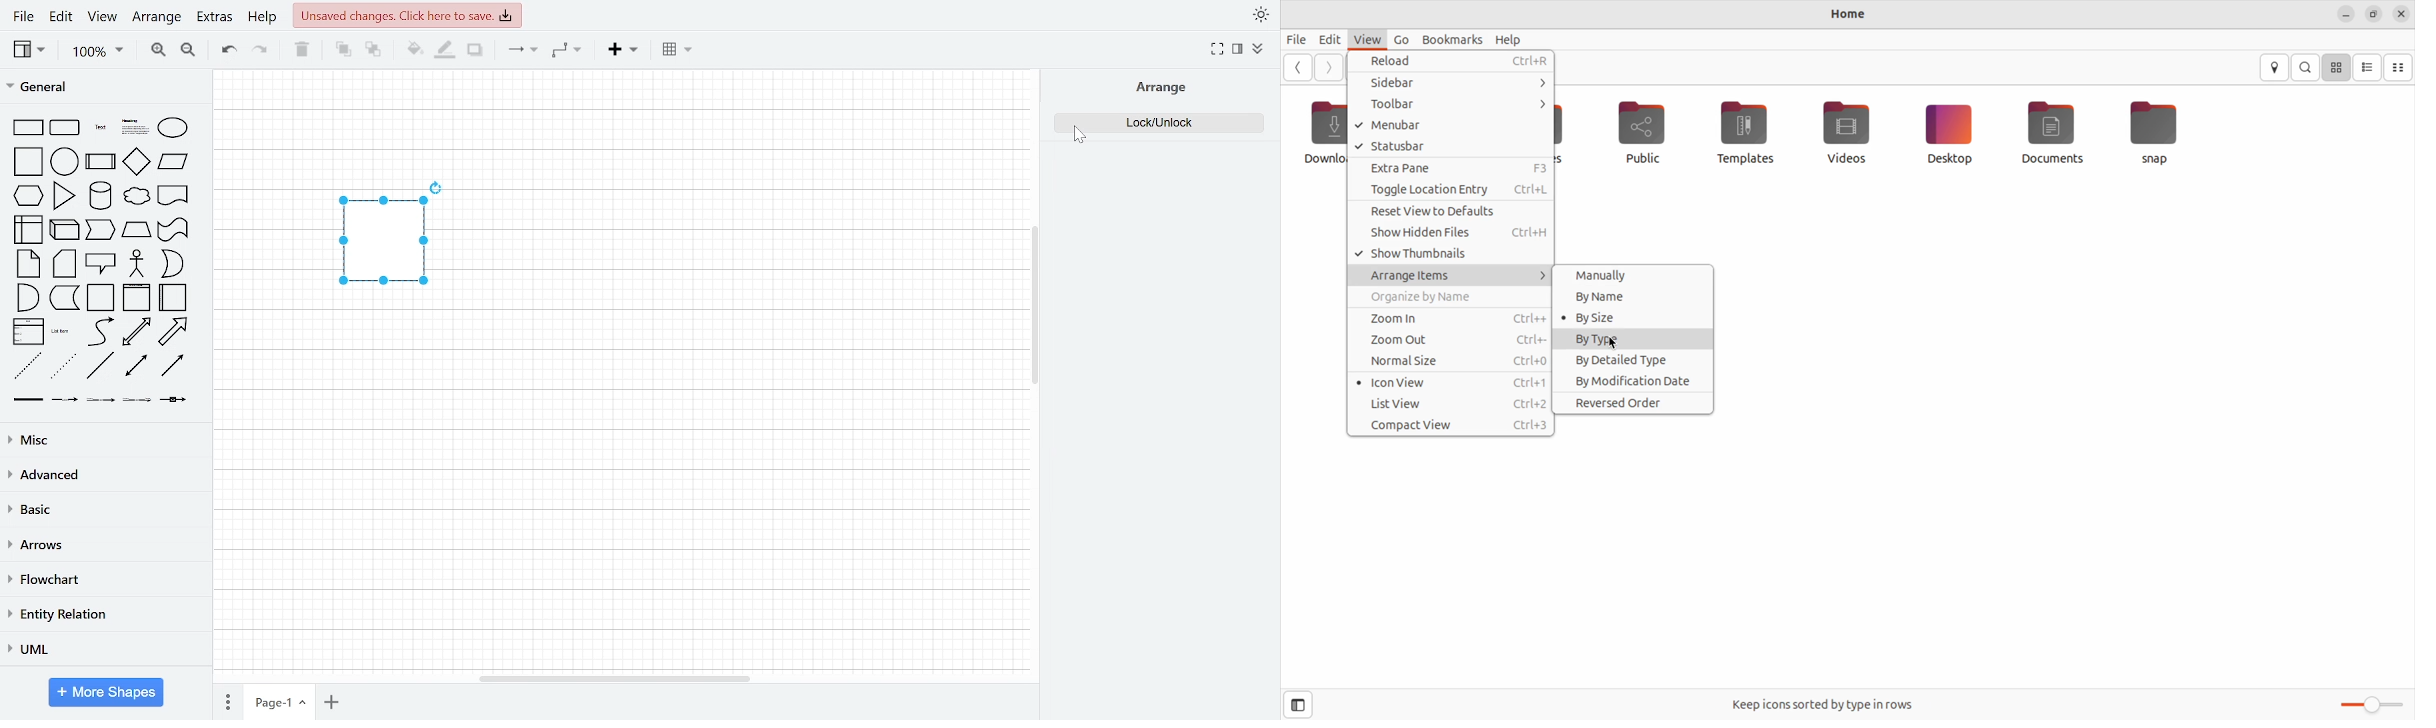 Image resolution: width=2436 pixels, height=728 pixels. Describe the element at coordinates (99, 579) in the screenshot. I see `flowchart` at that location.